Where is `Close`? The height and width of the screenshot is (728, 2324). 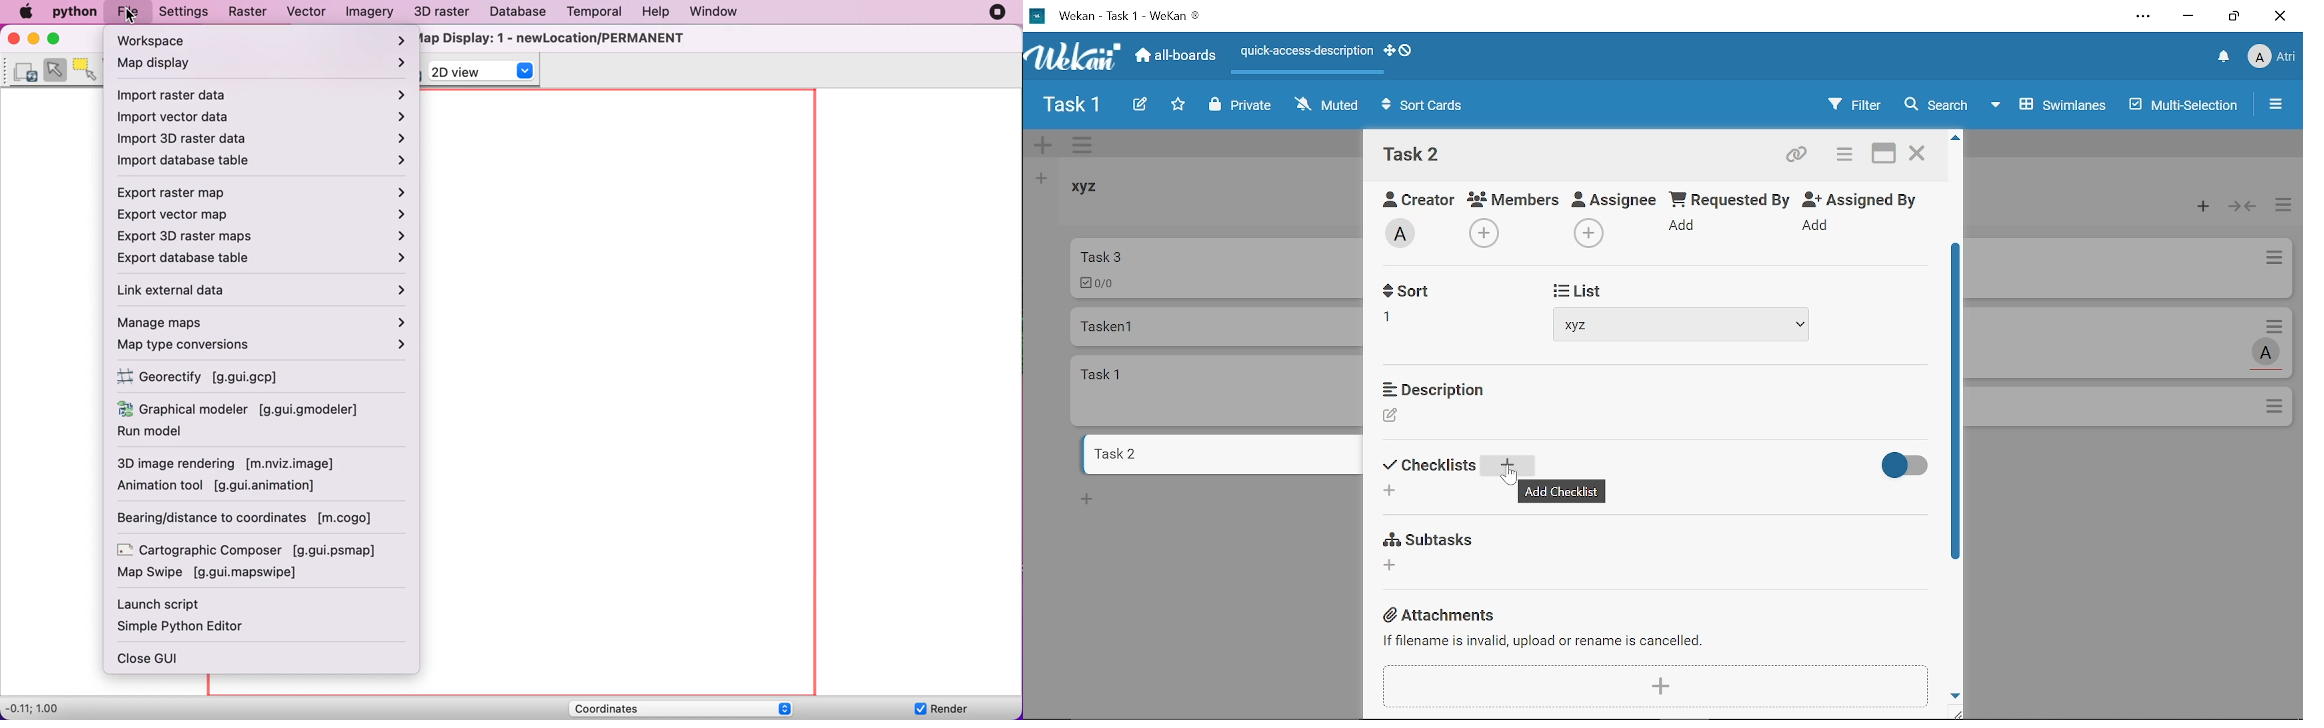 Close is located at coordinates (2279, 16).